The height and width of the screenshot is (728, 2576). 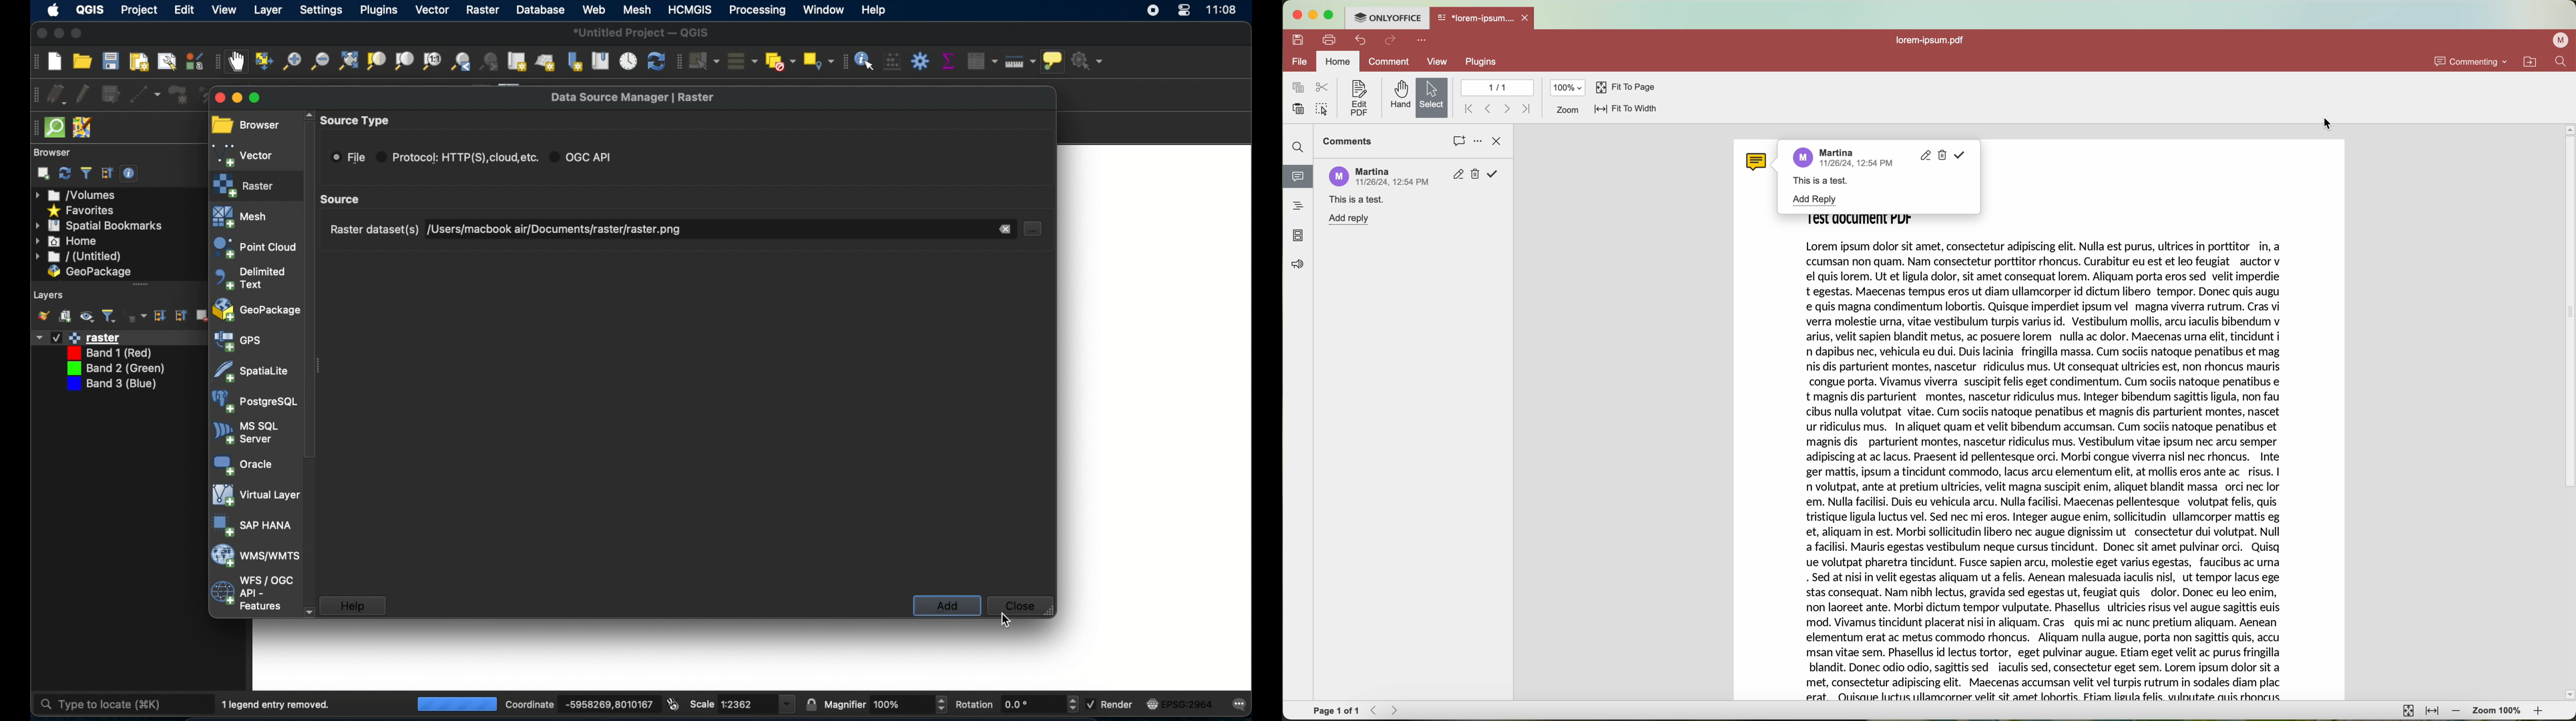 What do you see at coordinates (1626, 88) in the screenshot?
I see `fit to page` at bounding box center [1626, 88].